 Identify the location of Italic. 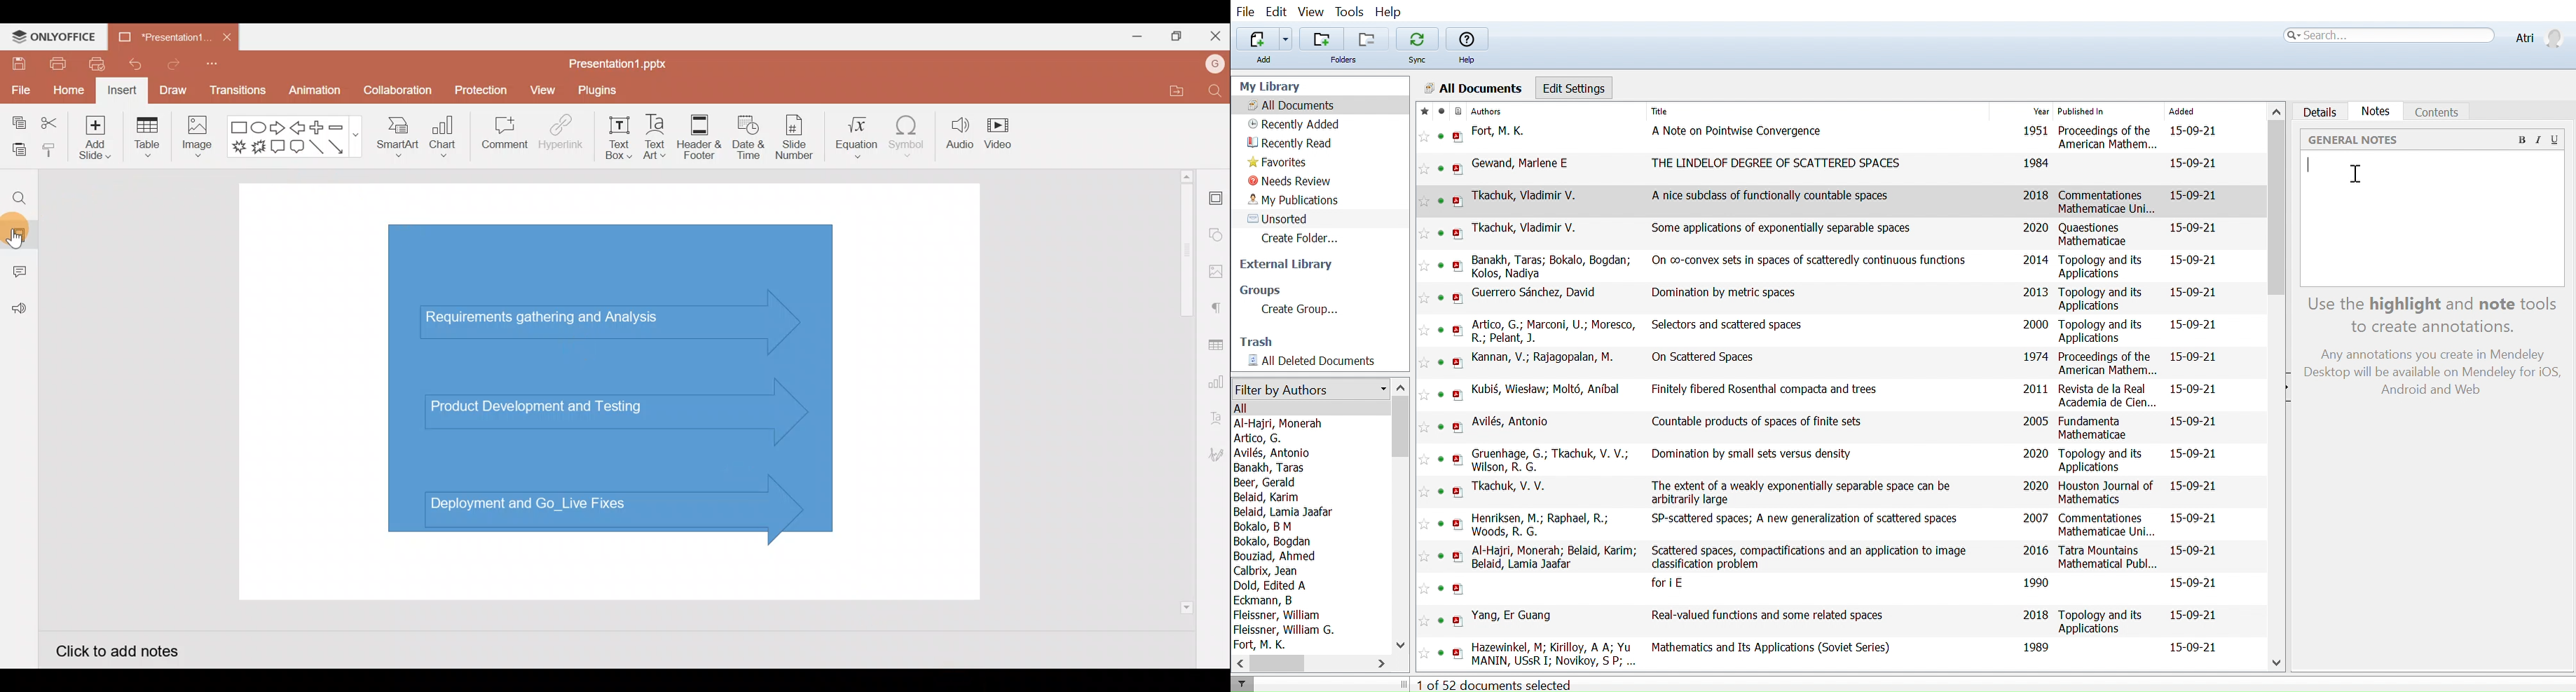
(2539, 141).